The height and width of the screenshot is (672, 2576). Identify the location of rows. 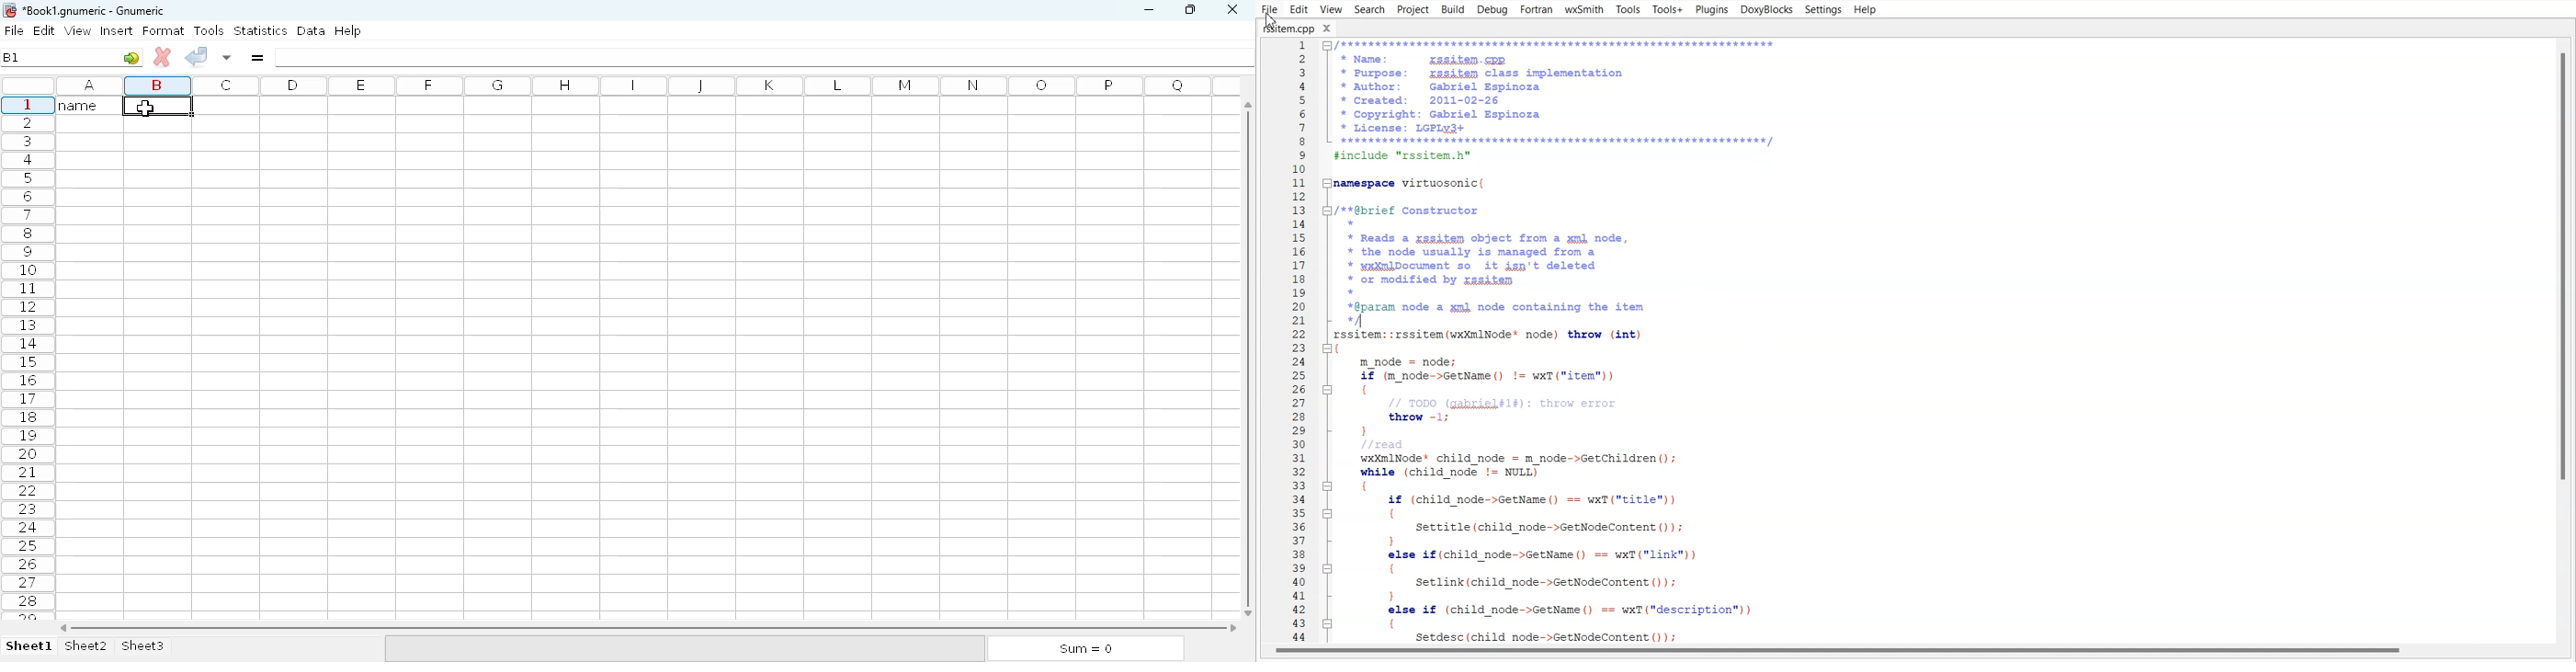
(28, 359).